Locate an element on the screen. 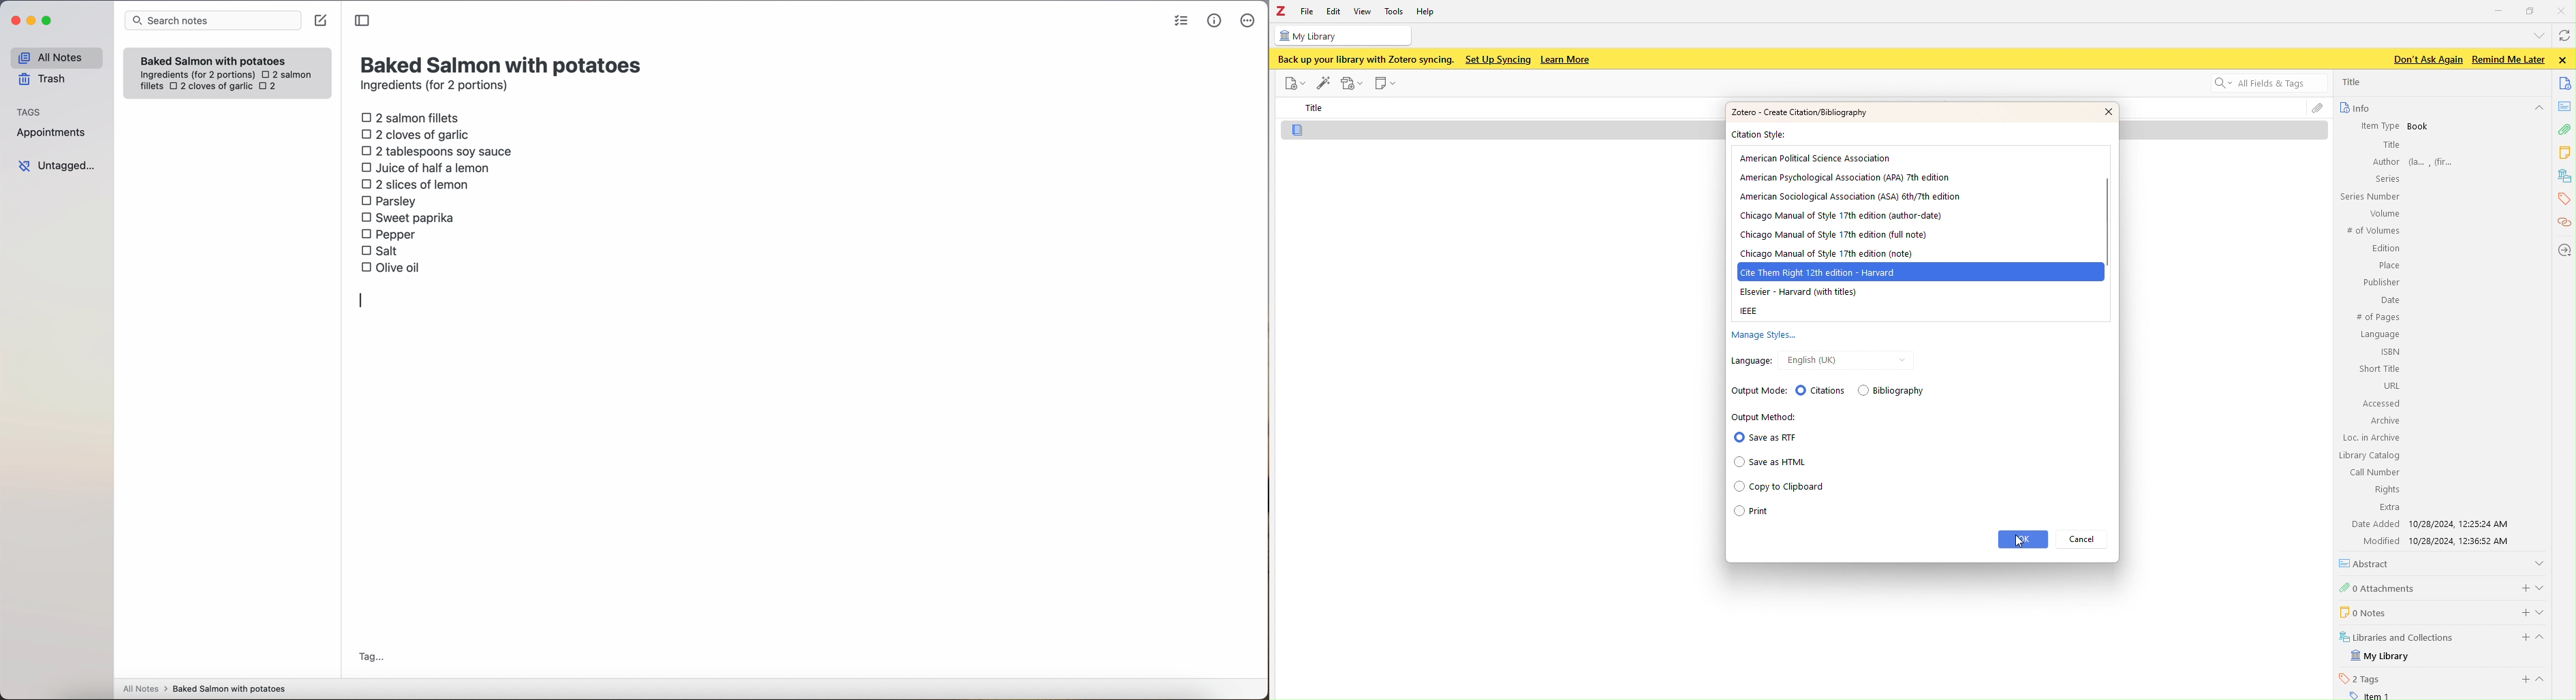  add is located at coordinates (2523, 680).